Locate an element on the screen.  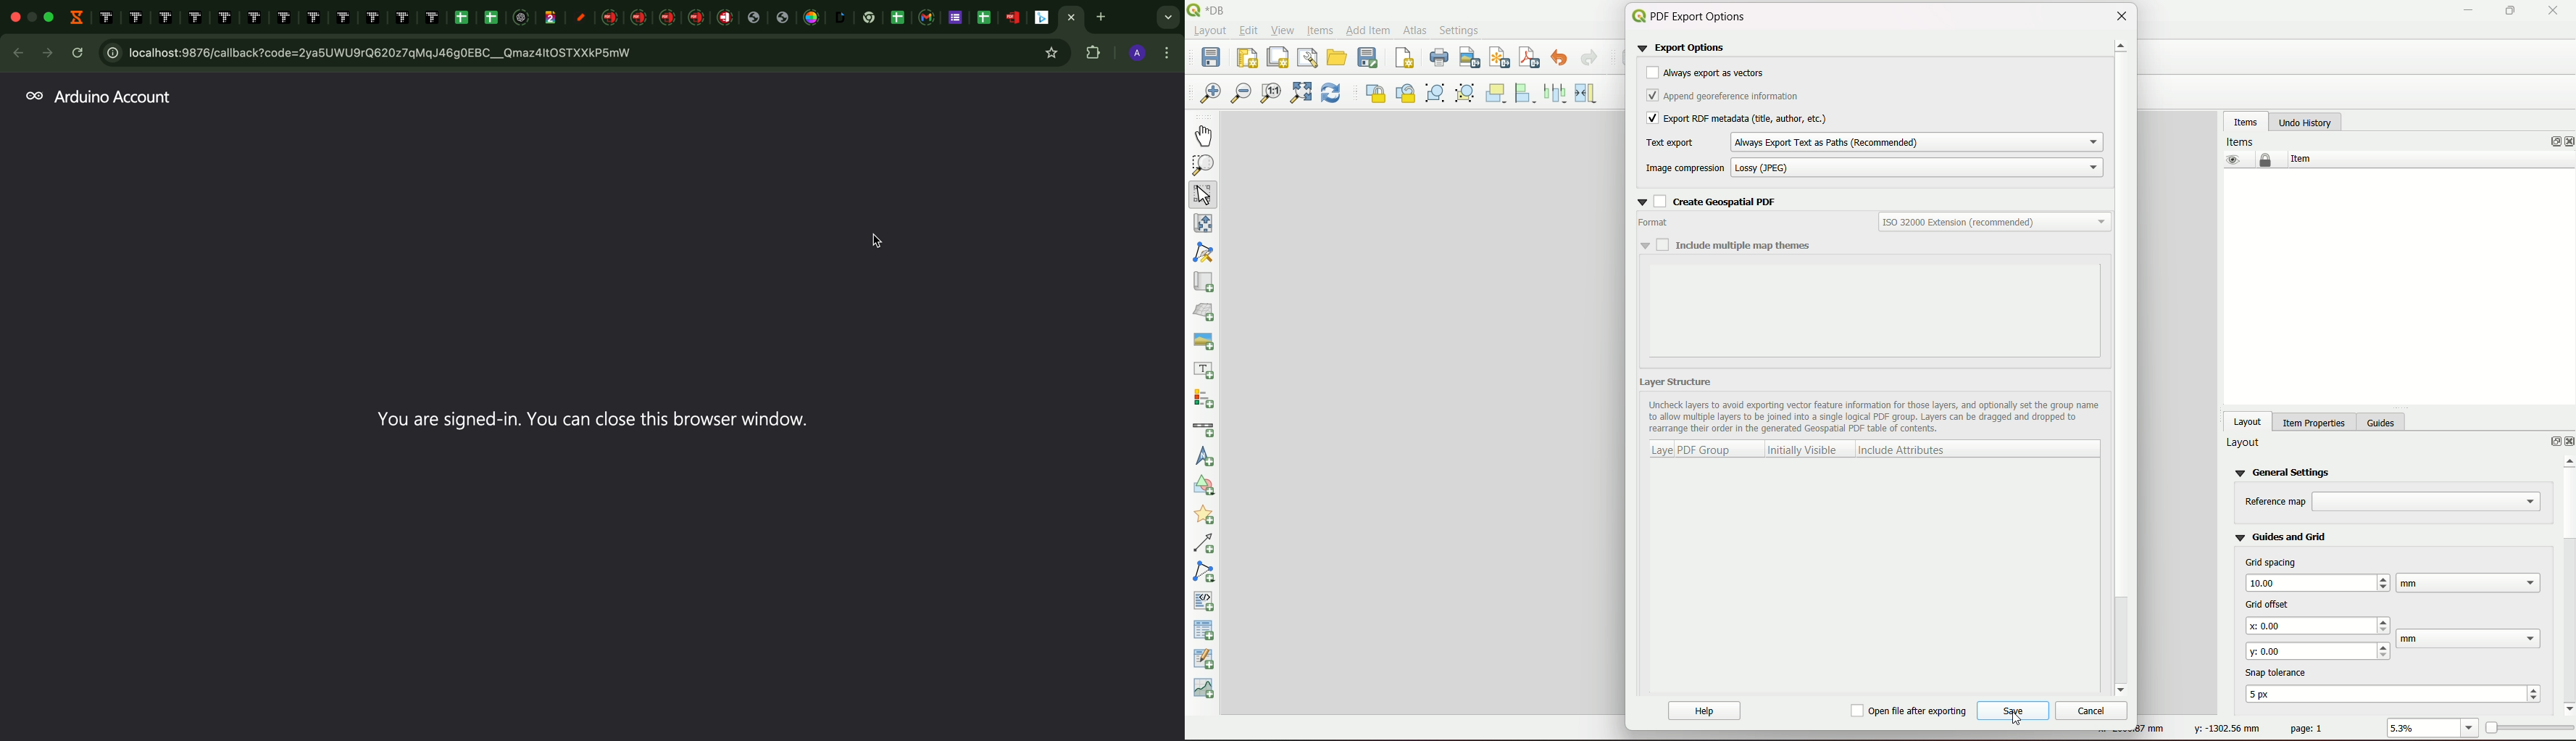
unlock all items is located at coordinates (1405, 93).